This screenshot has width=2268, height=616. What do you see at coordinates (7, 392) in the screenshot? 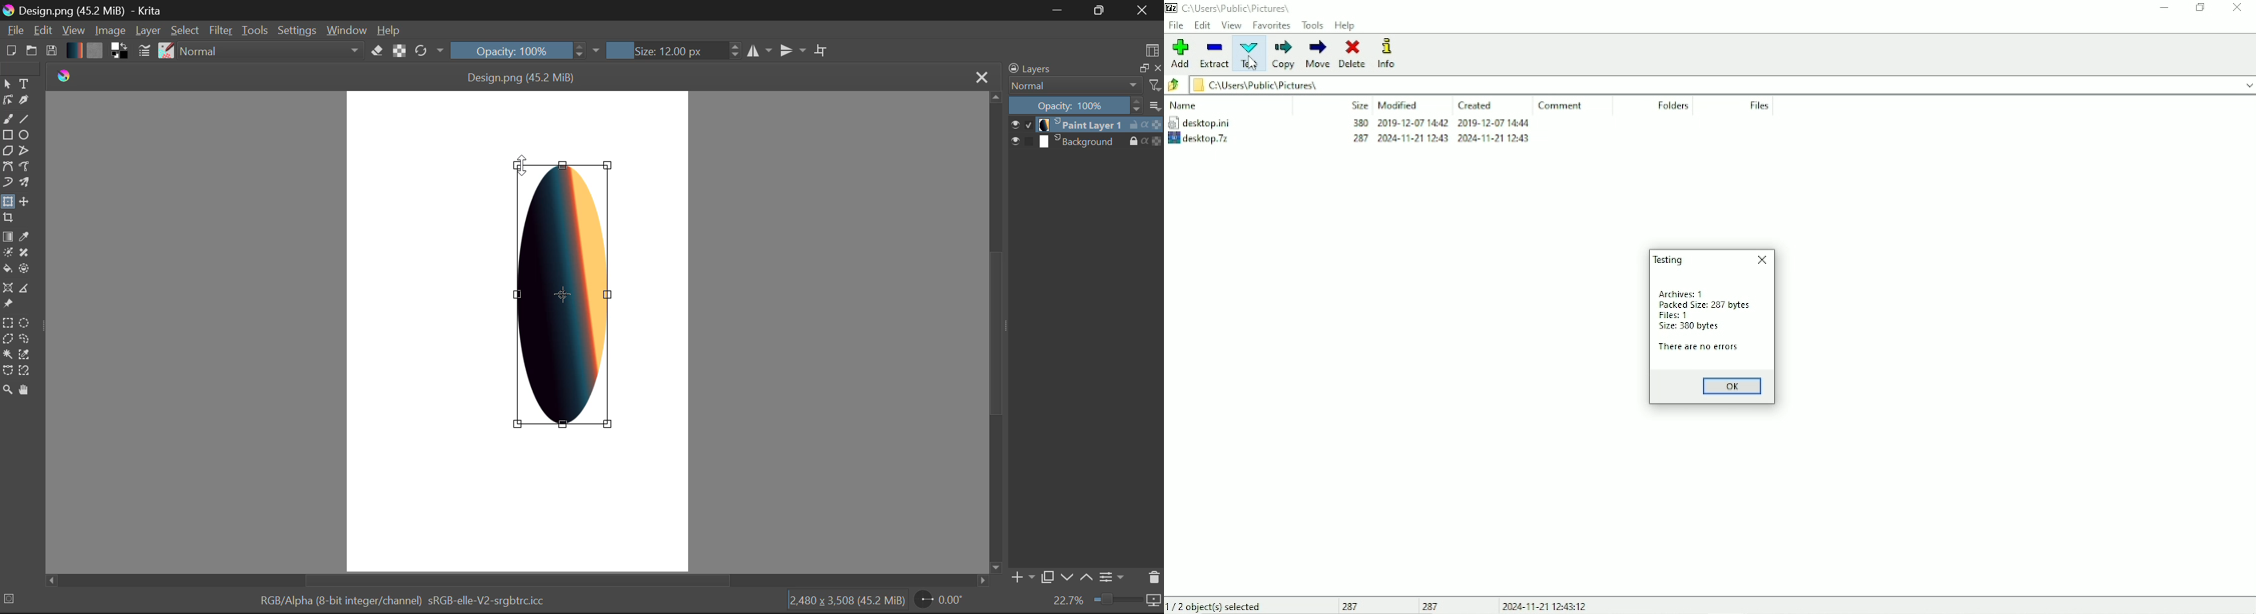
I see `Zoom` at bounding box center [7, 392].